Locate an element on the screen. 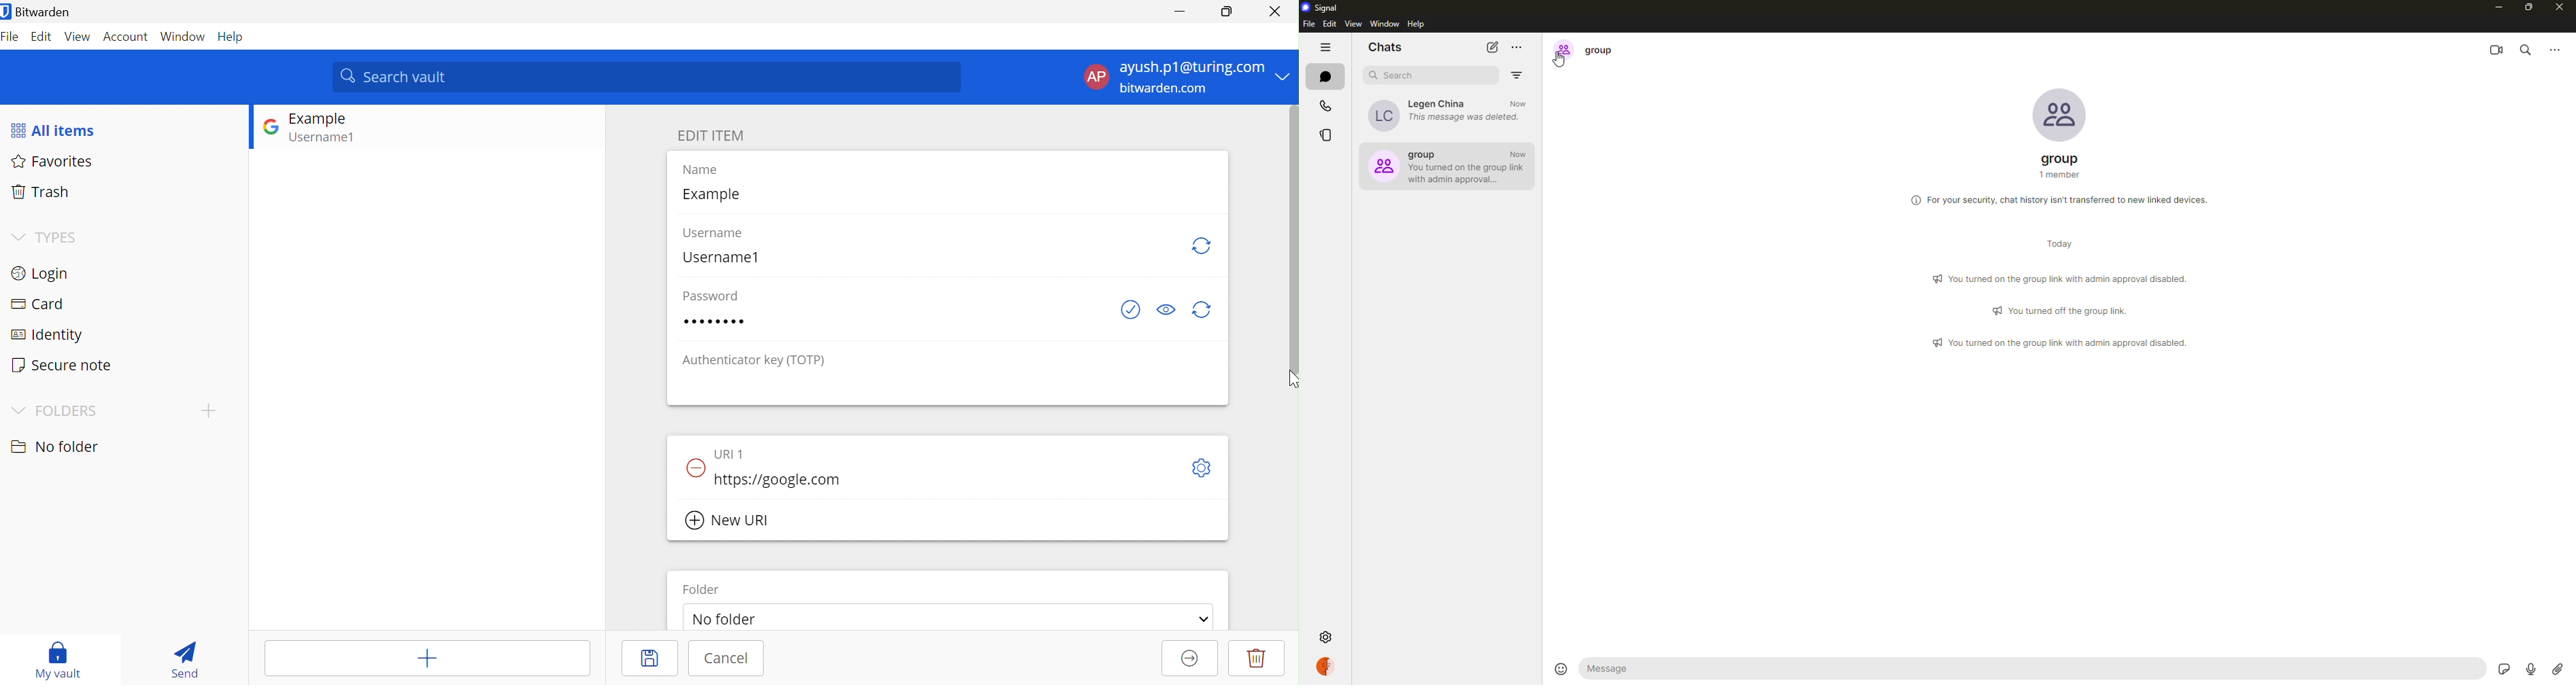 Image resolution: width=2576 pixels, height=700 pixels. window is located at coordinates (1385, 24).